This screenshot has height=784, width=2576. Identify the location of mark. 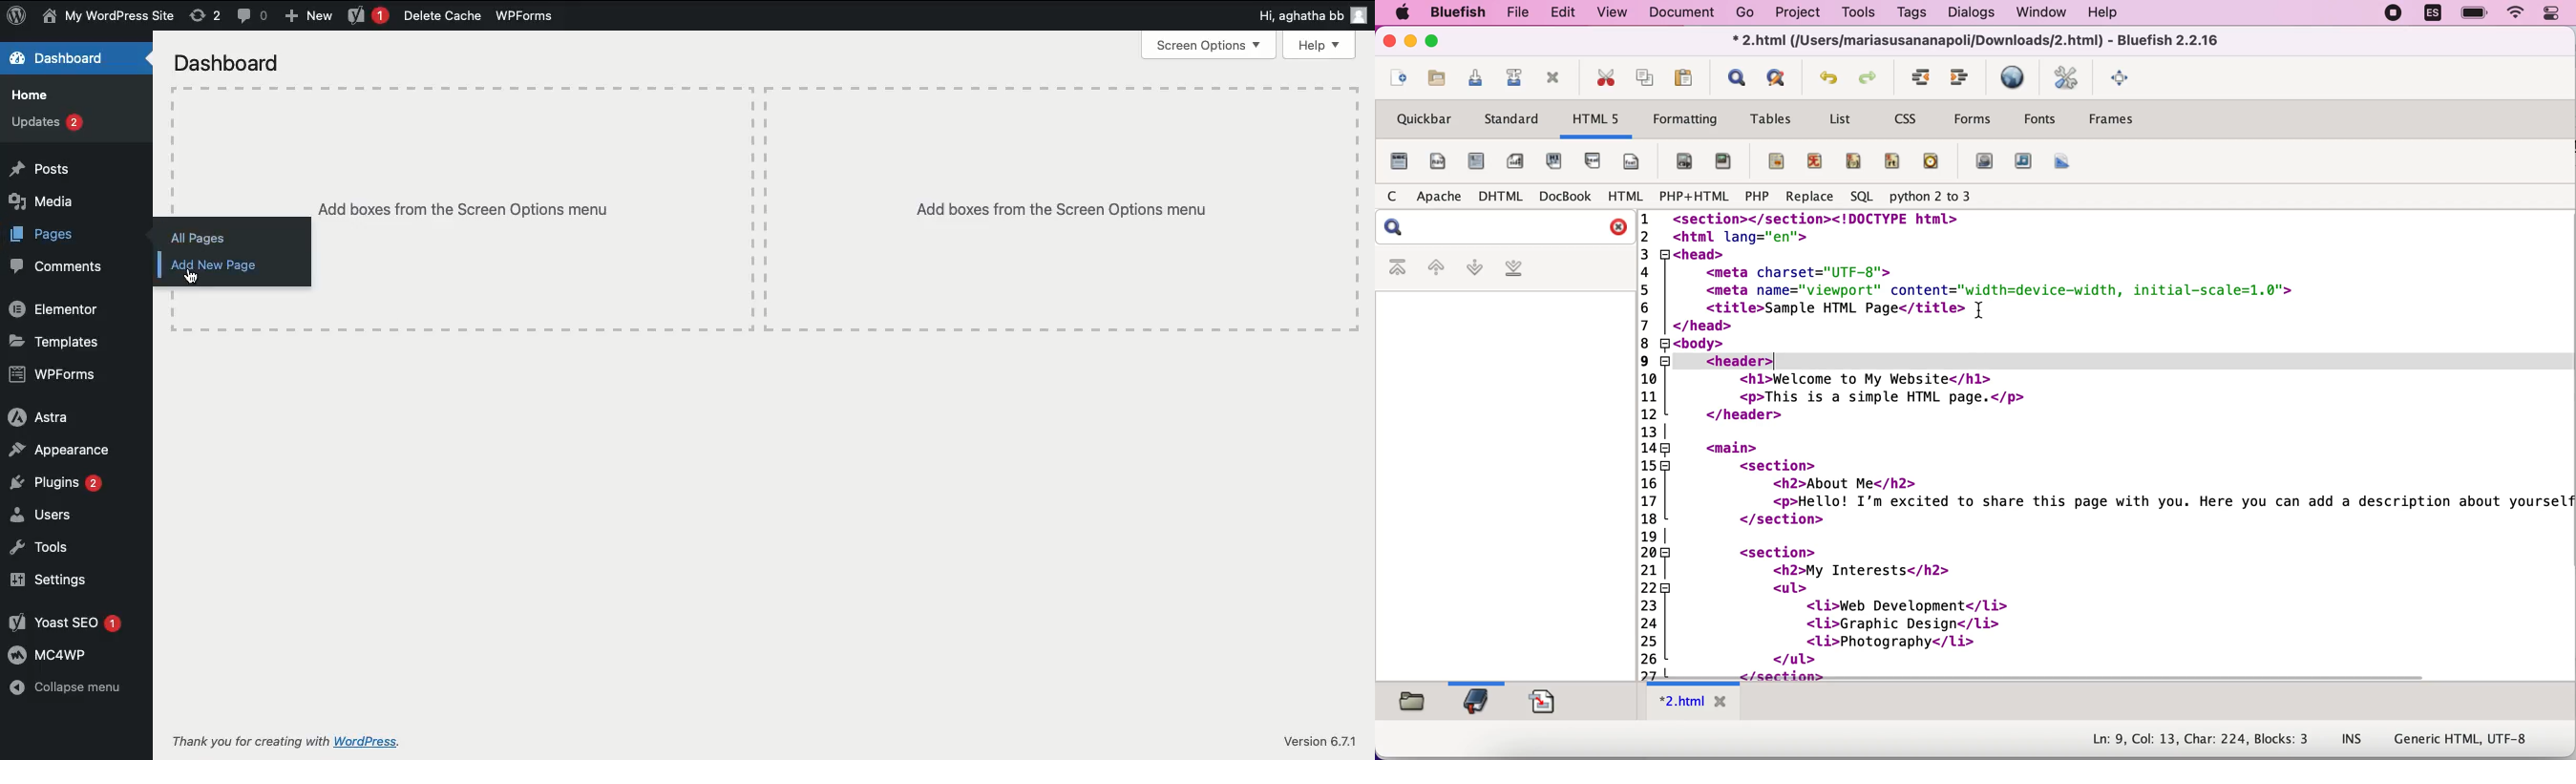
(1774, 160).